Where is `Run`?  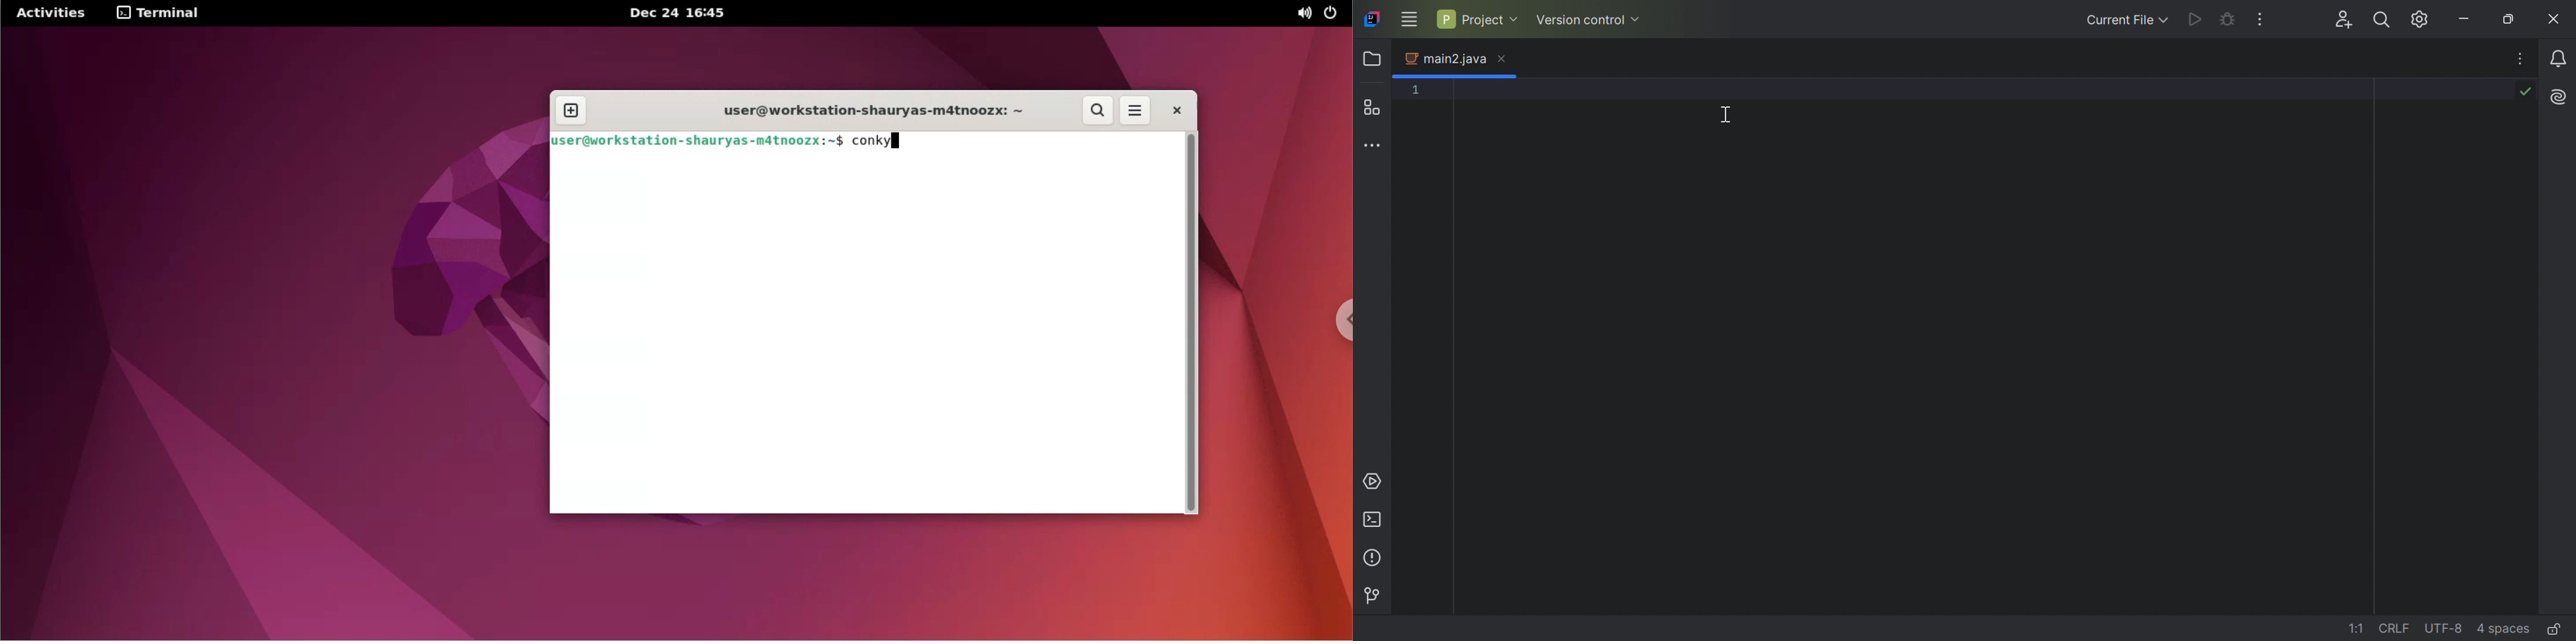 Run is located at coordinates (2196, 18).